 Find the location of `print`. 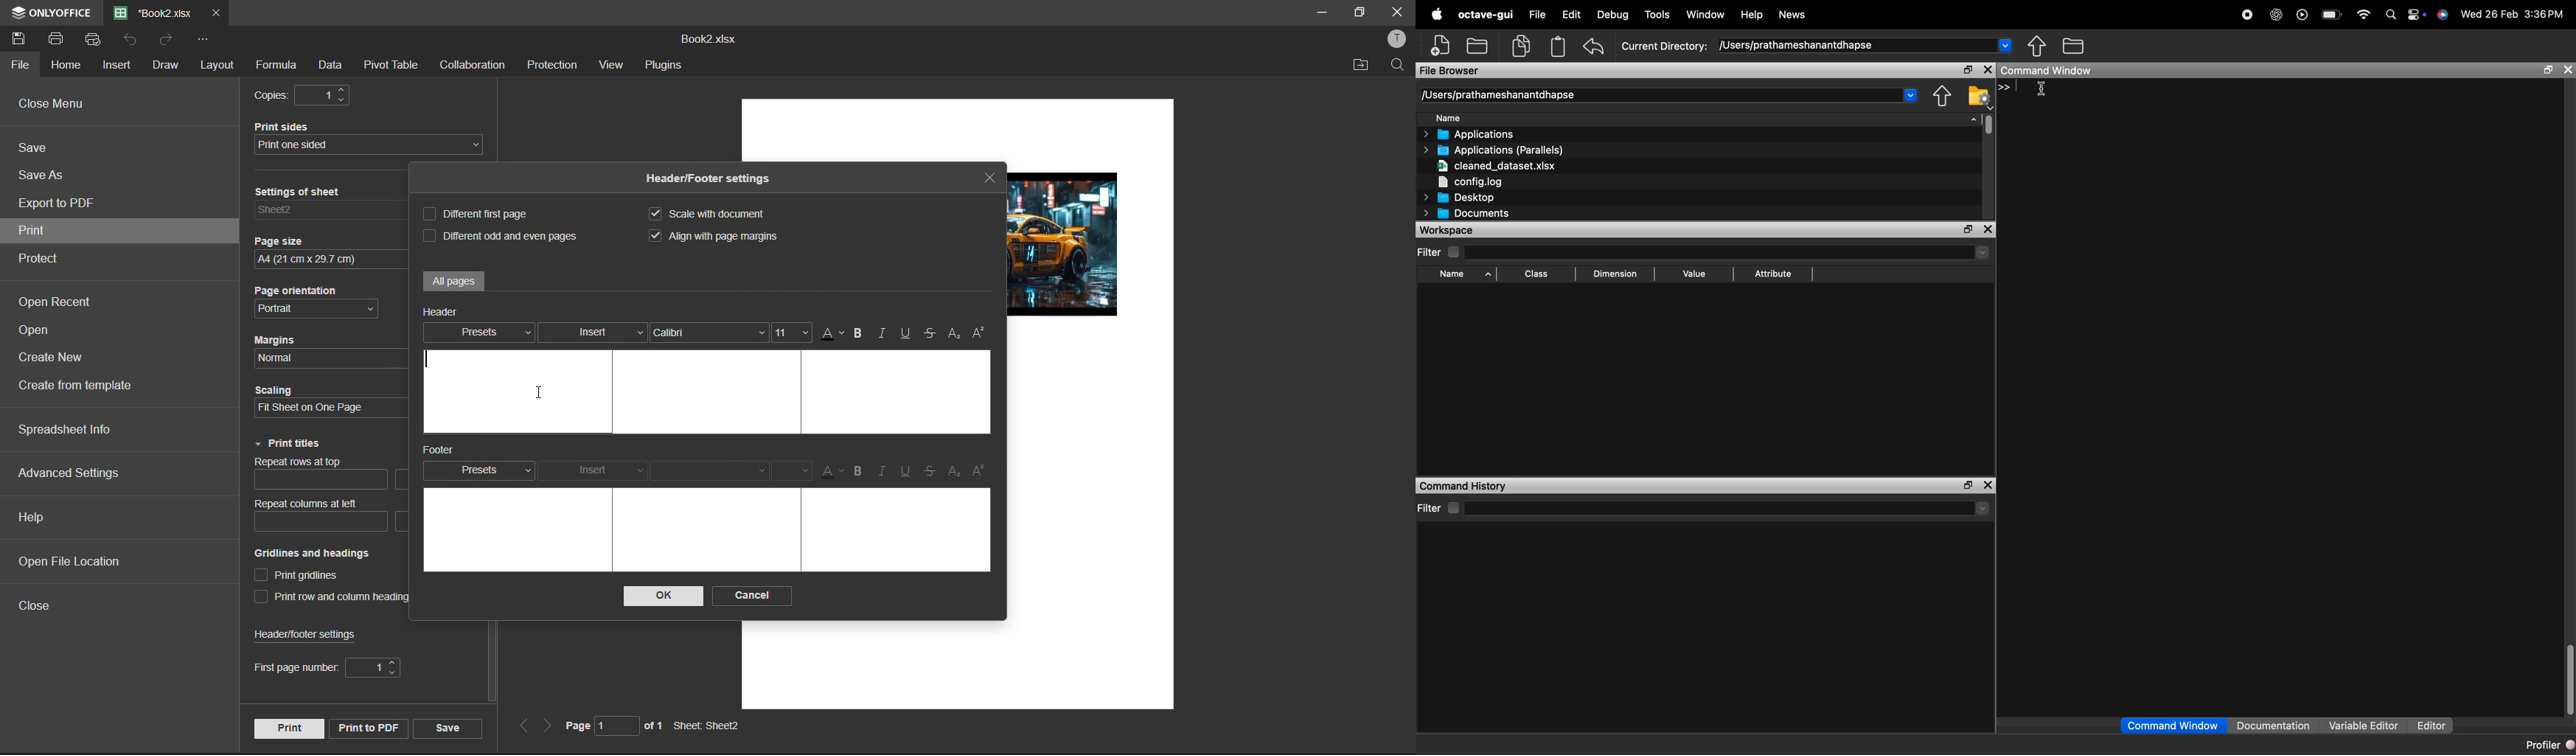

print is located at coordinates (288, 728).